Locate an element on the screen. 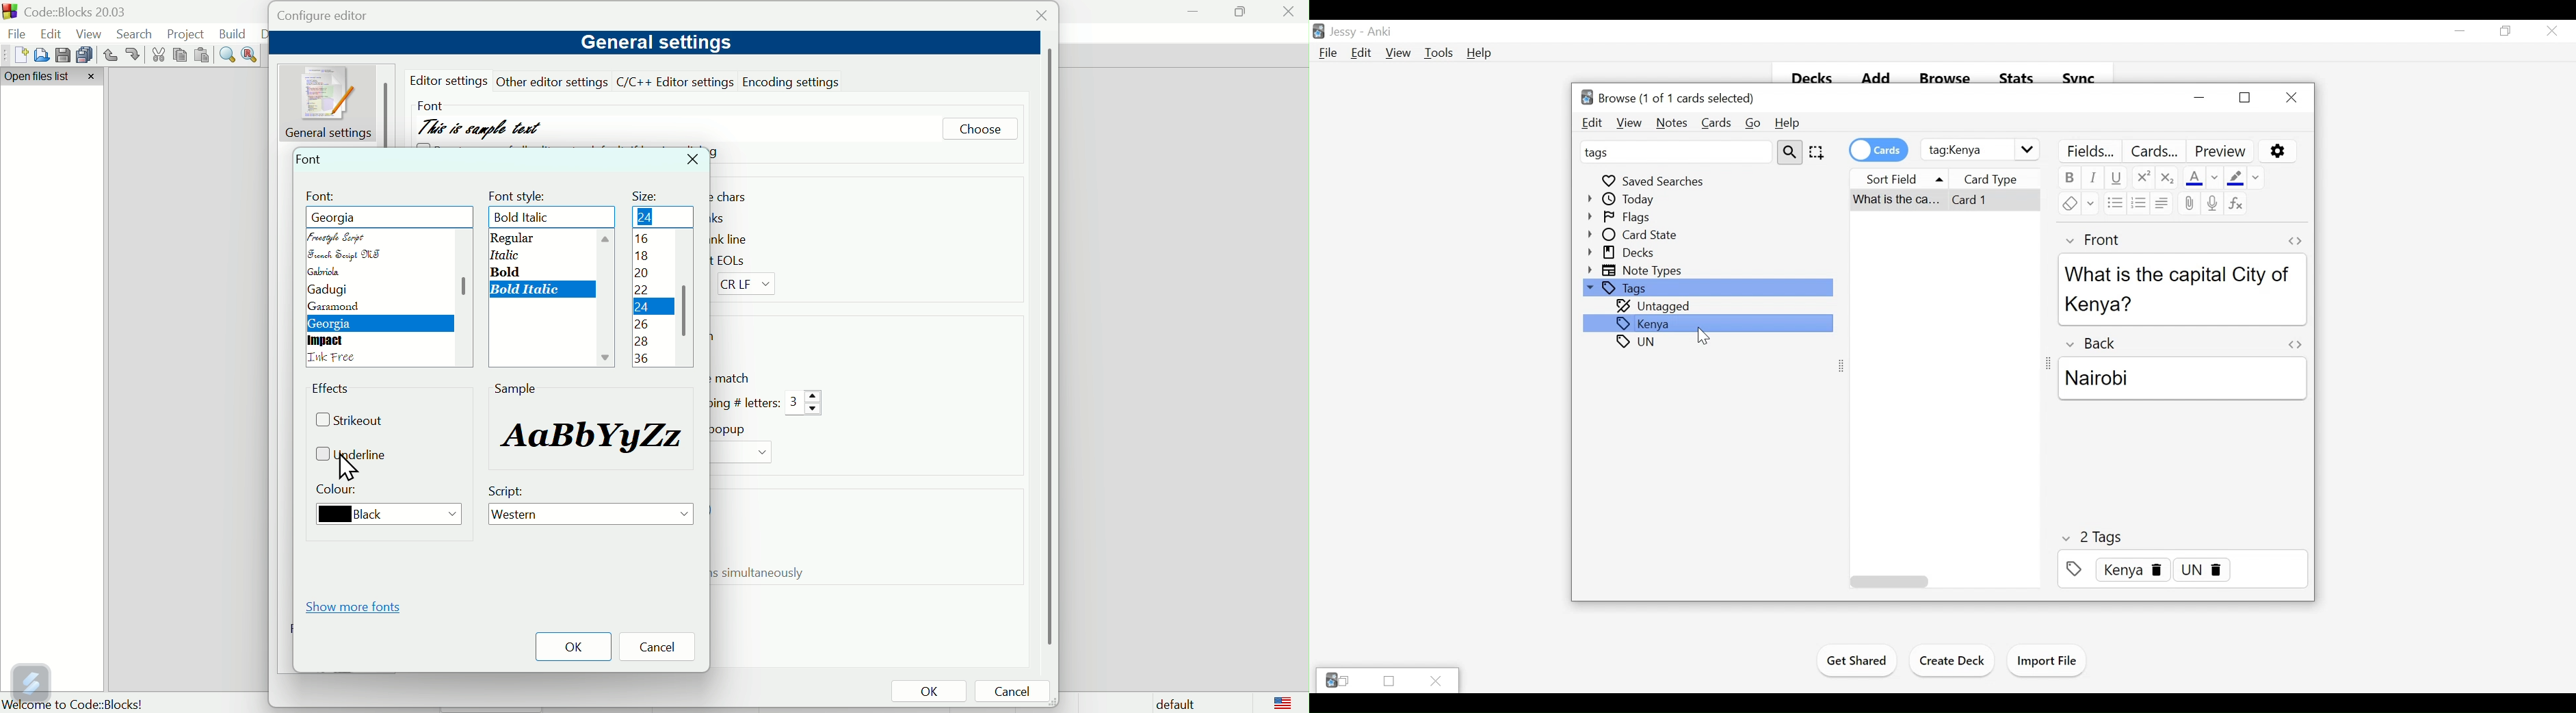 Image resolution: width=2576 pixels, height=728 pixels. View is located at coordinates (92, 34).